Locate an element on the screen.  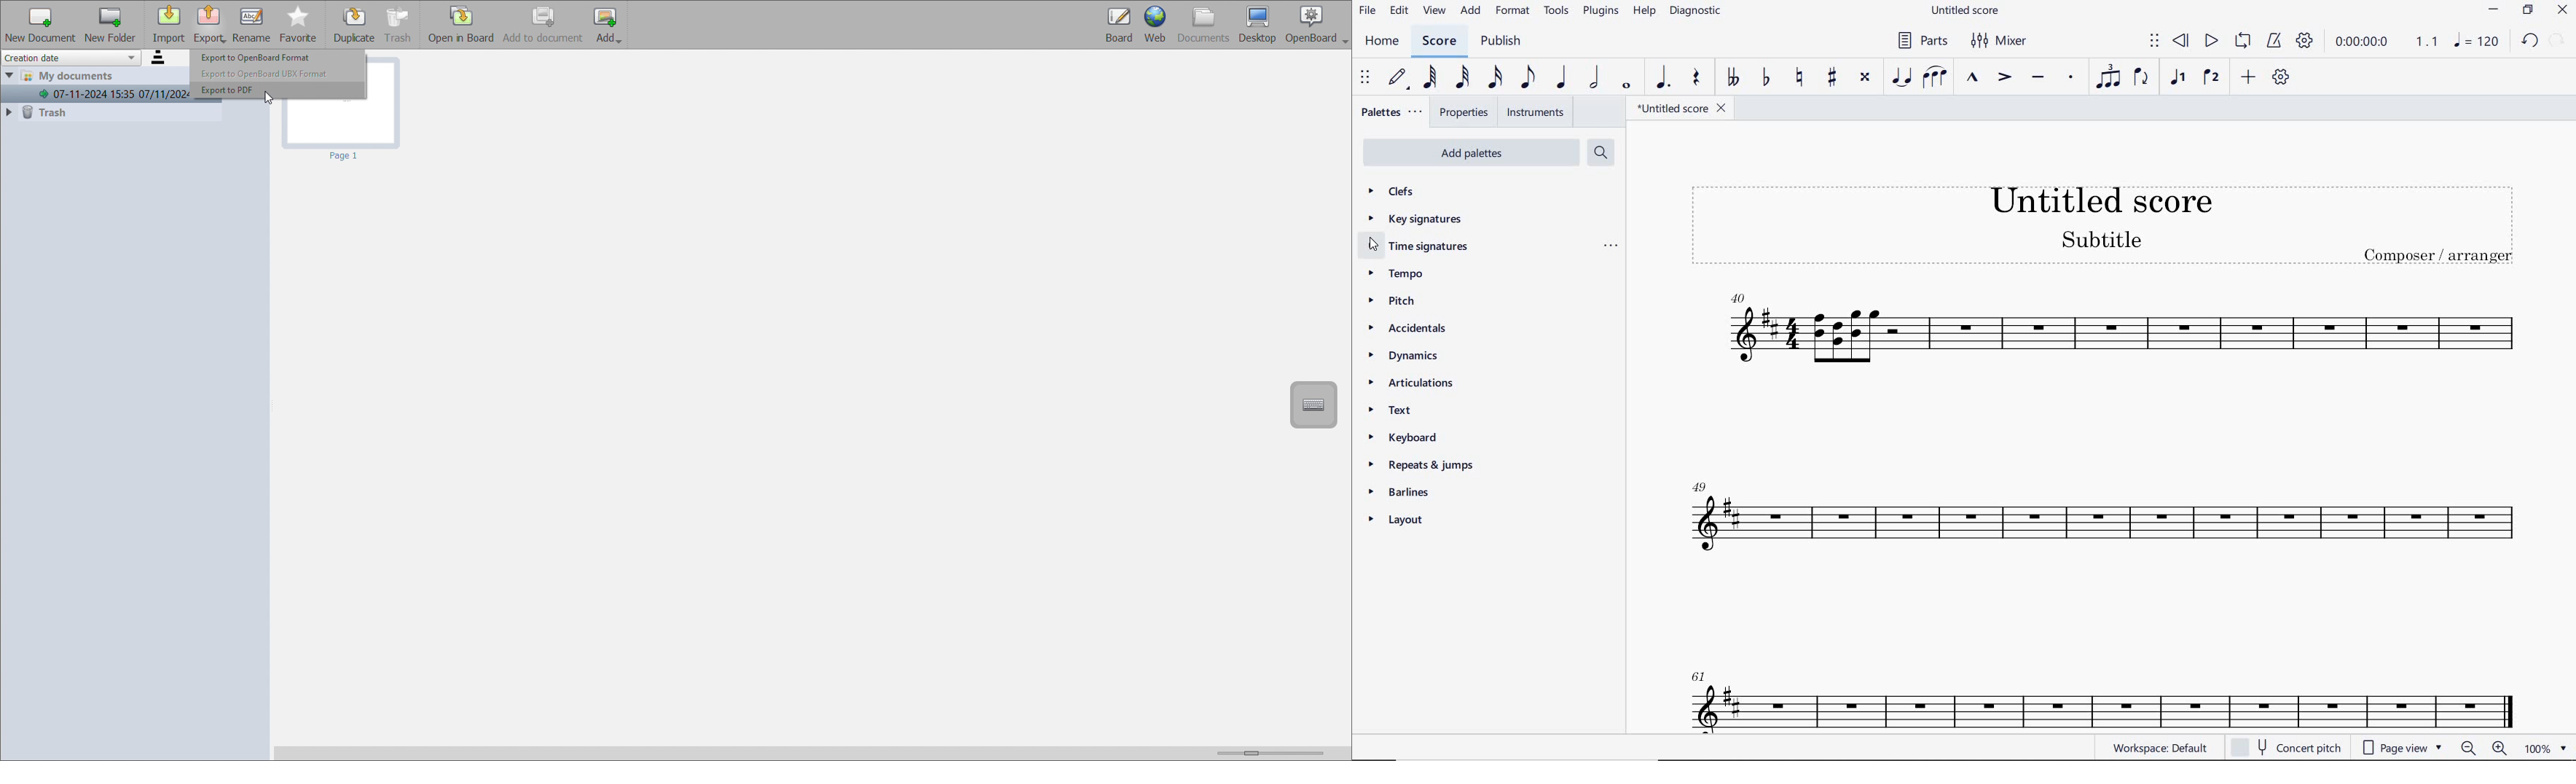
WHOLE NOTE is located at coordinates (1626, 87).